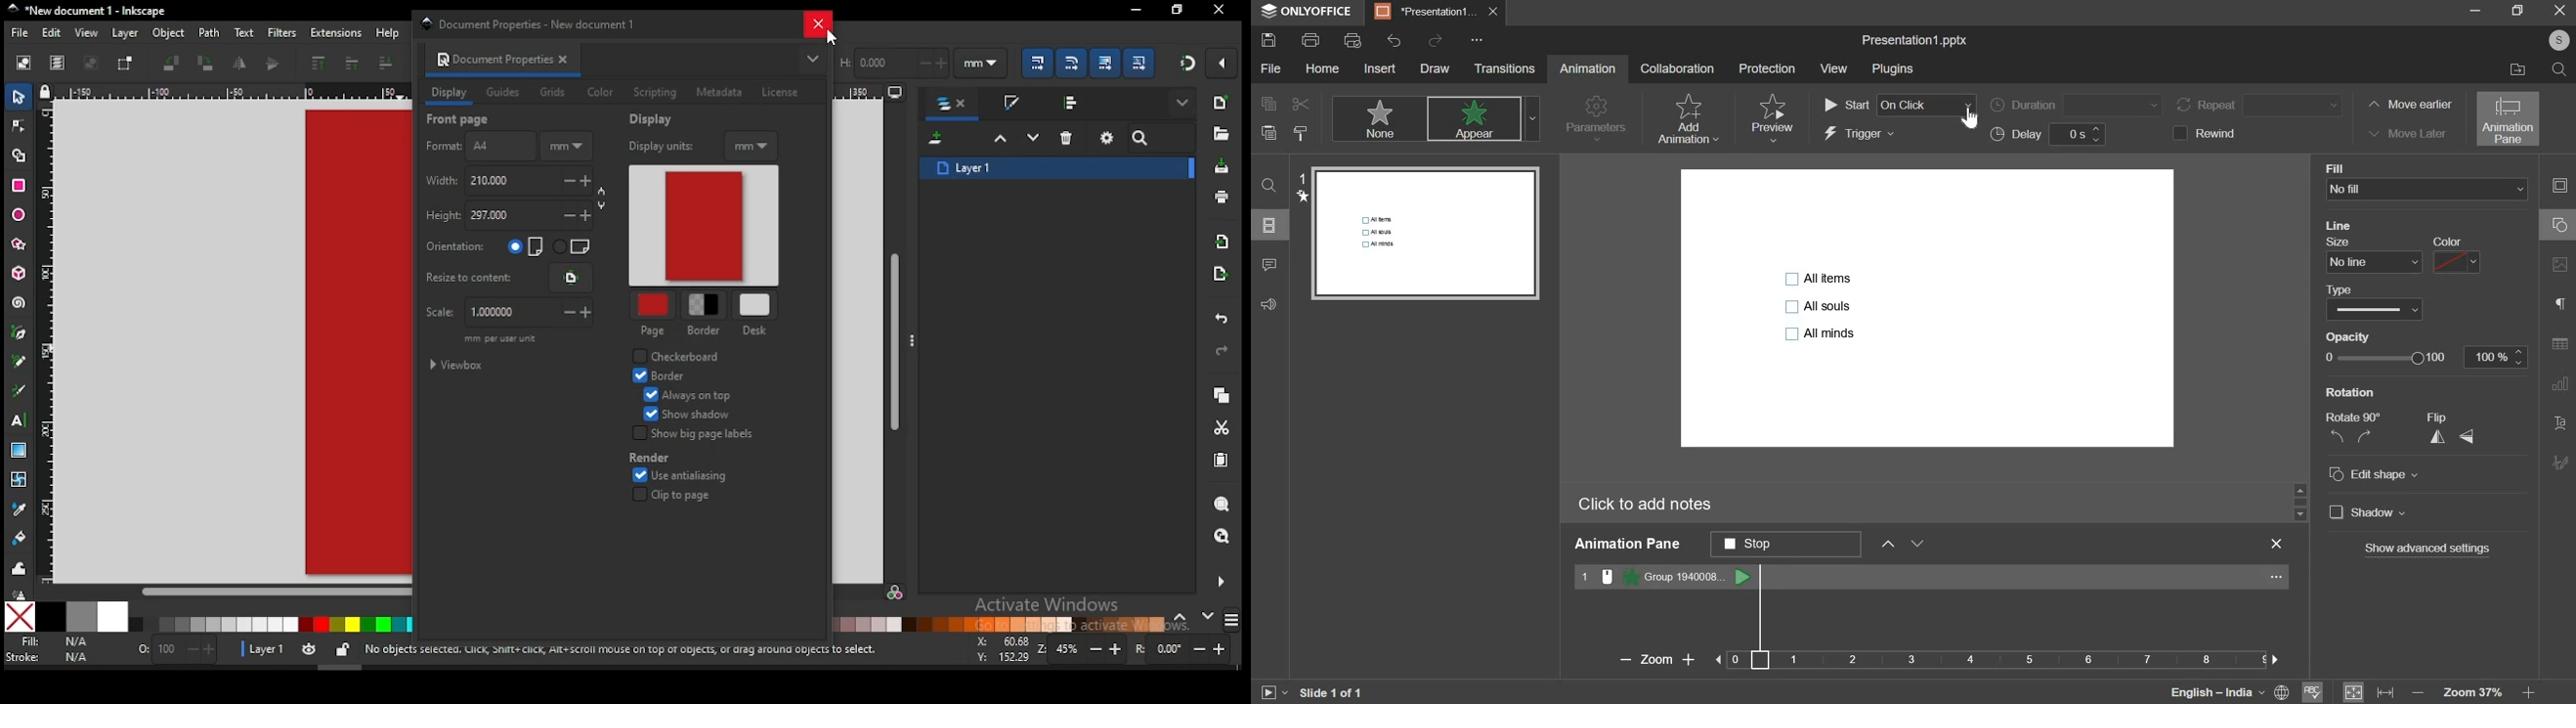 This screenshot has width=2576, height=728. Describe the element at coordinates (1162, 138) in the screenshot. I see `search bar` at that location.